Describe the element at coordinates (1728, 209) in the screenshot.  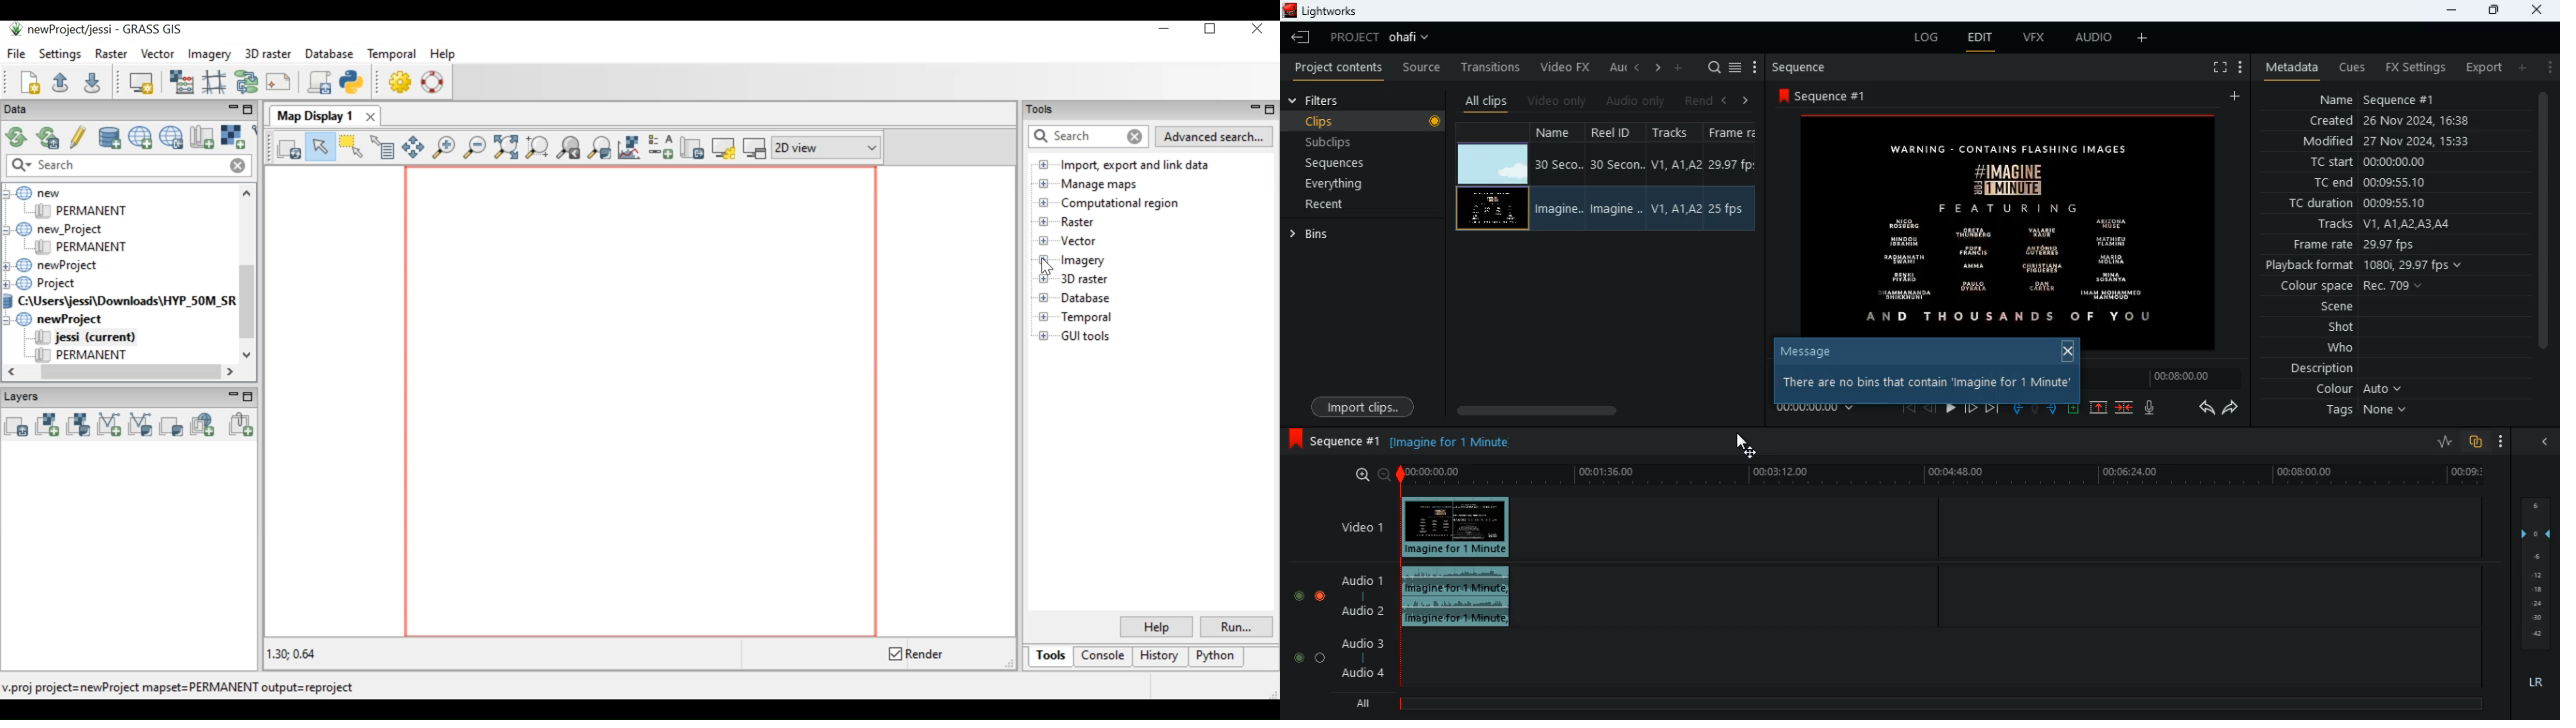
I see `Frame Rate` at that location.